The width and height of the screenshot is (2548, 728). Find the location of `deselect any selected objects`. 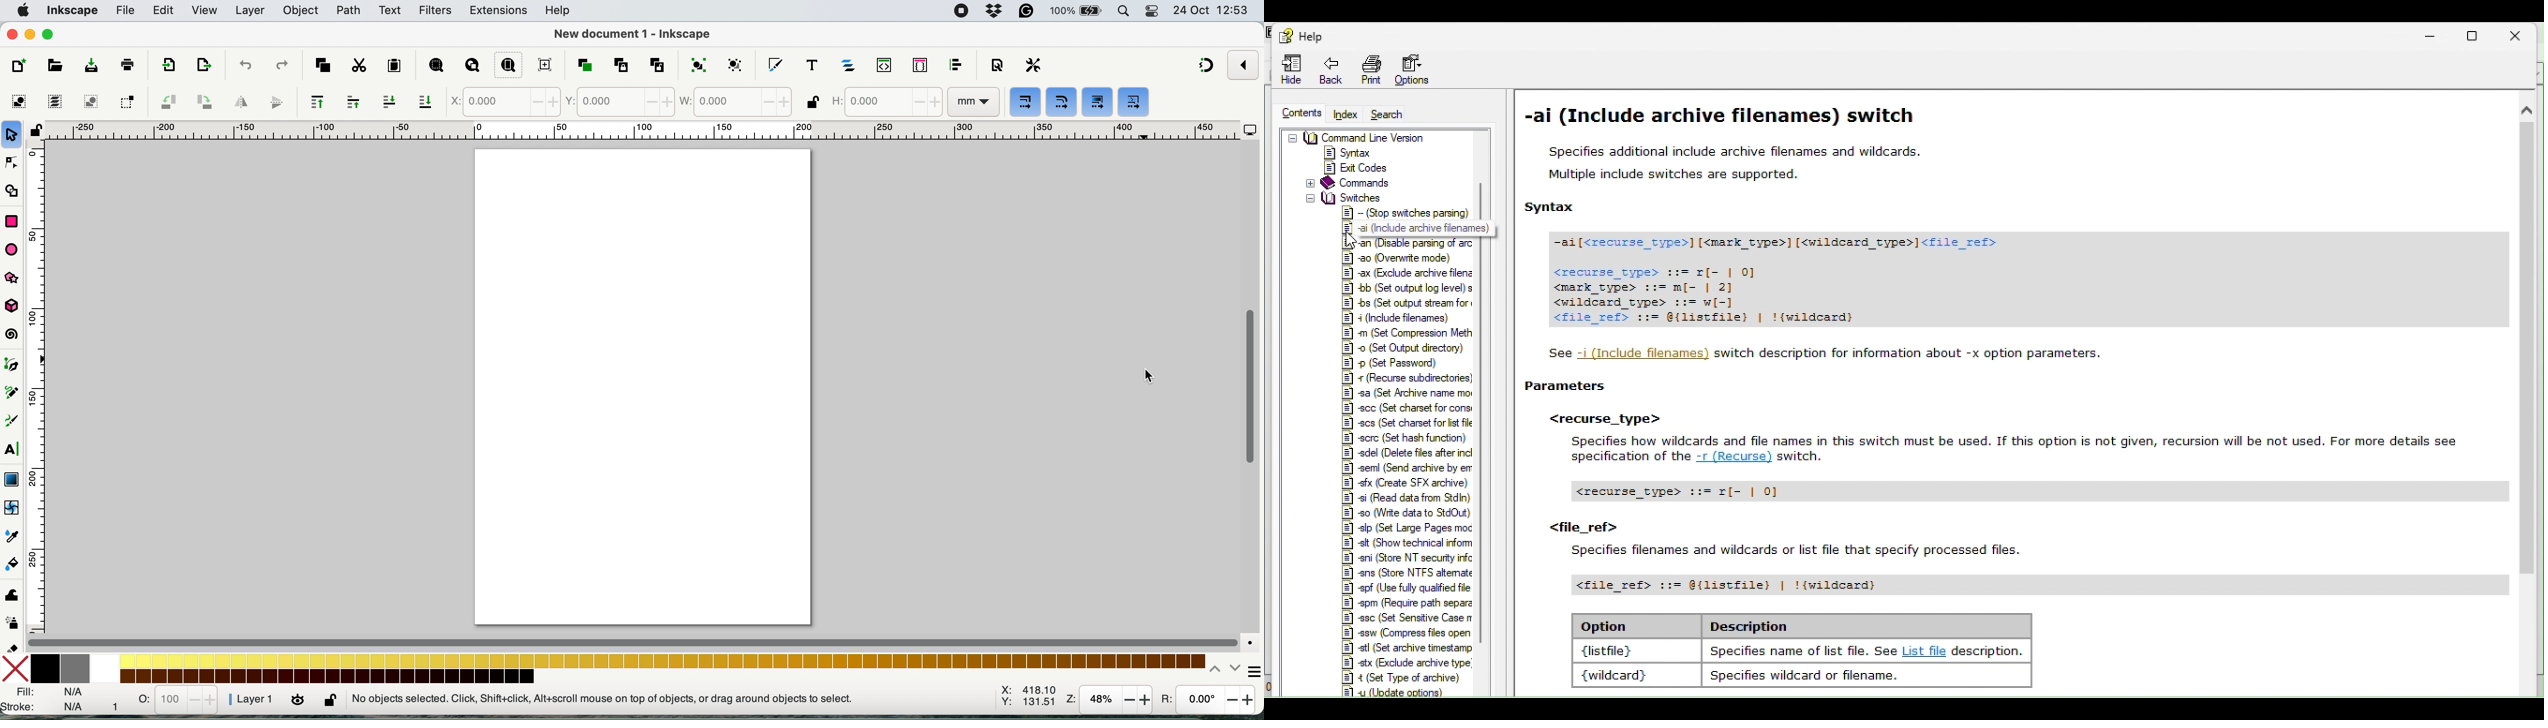

deselect any selected objects is located at coordinates (91, 103).